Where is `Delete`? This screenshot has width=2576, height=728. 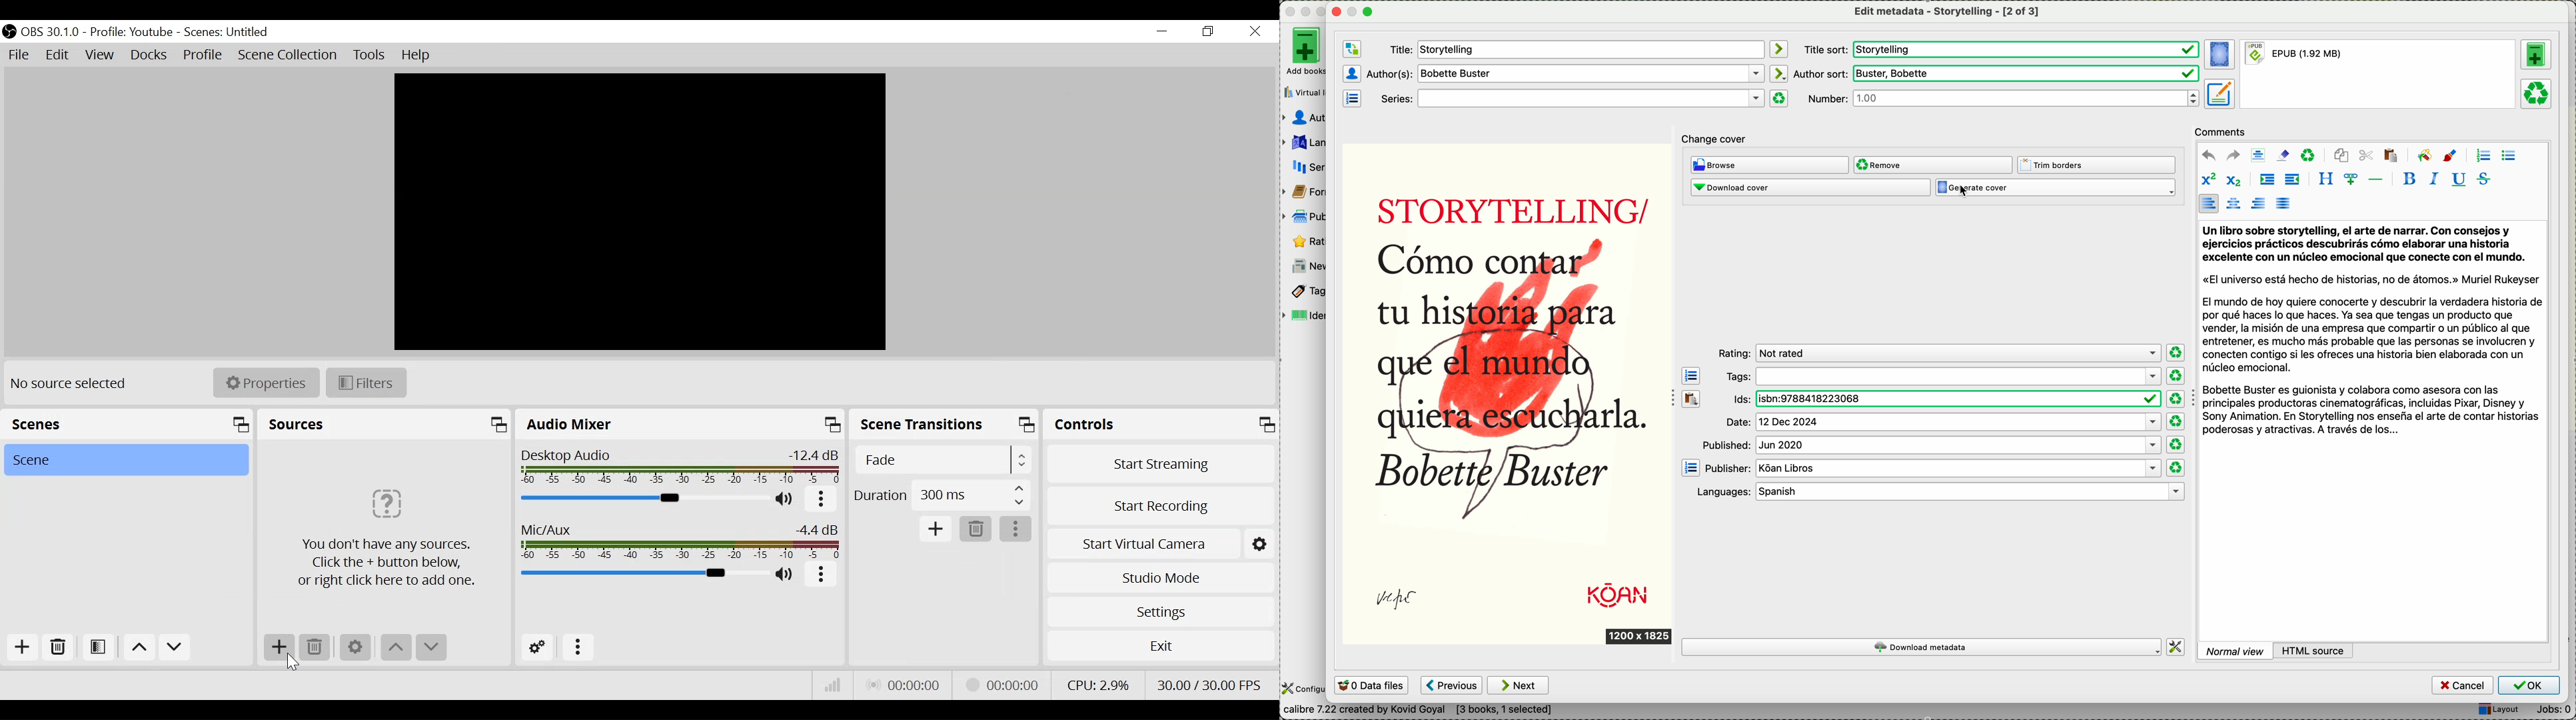 Delete is located at coordinates (315, 647).